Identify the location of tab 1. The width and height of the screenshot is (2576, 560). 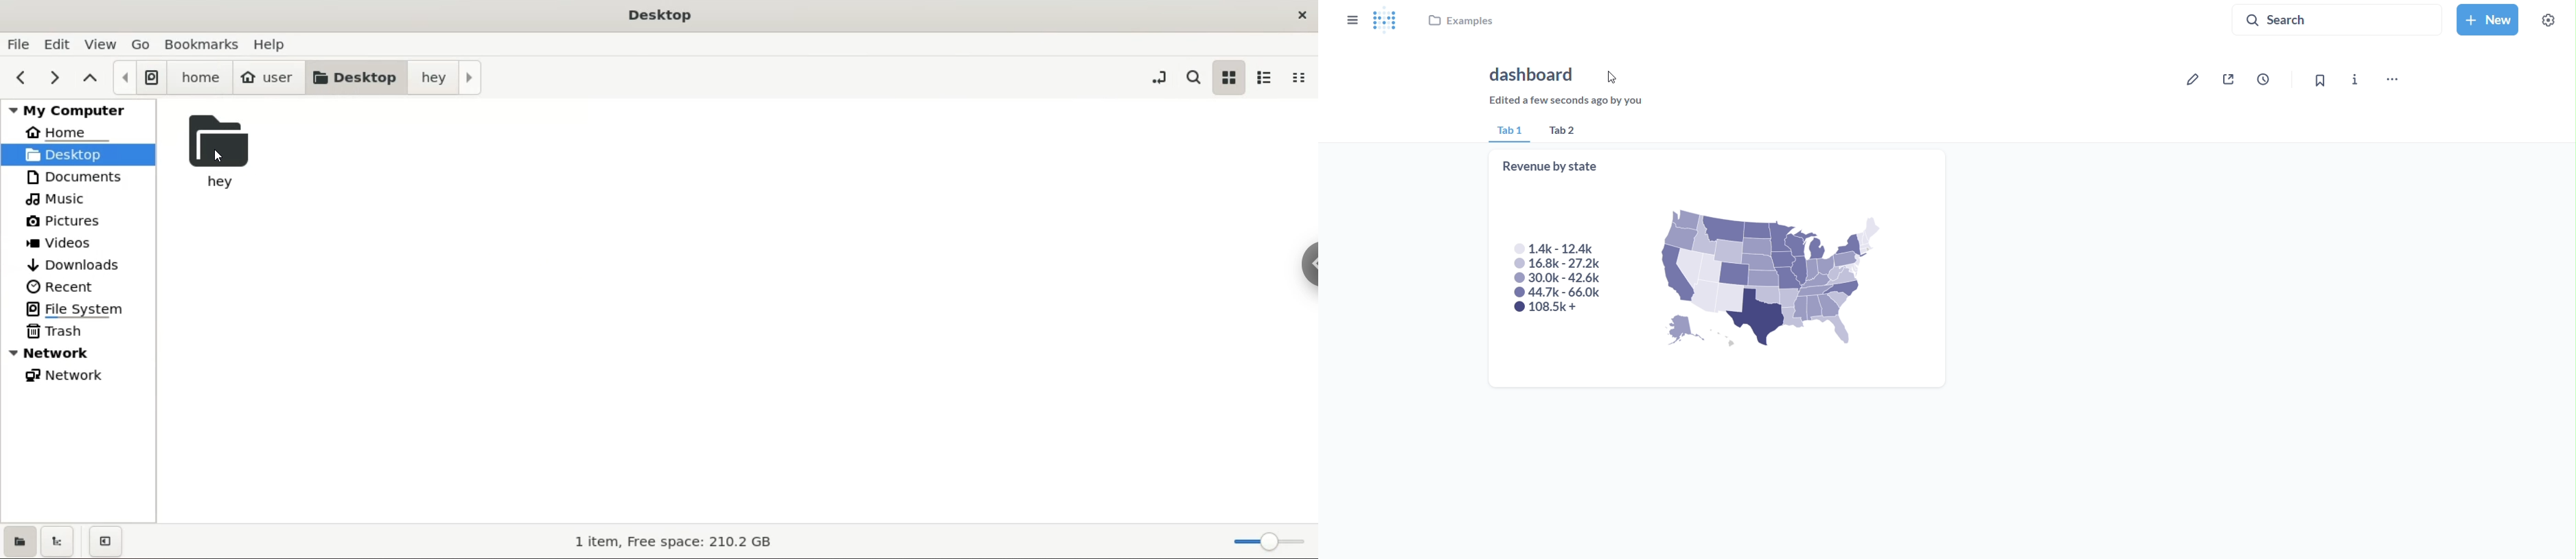
(1508, 132).